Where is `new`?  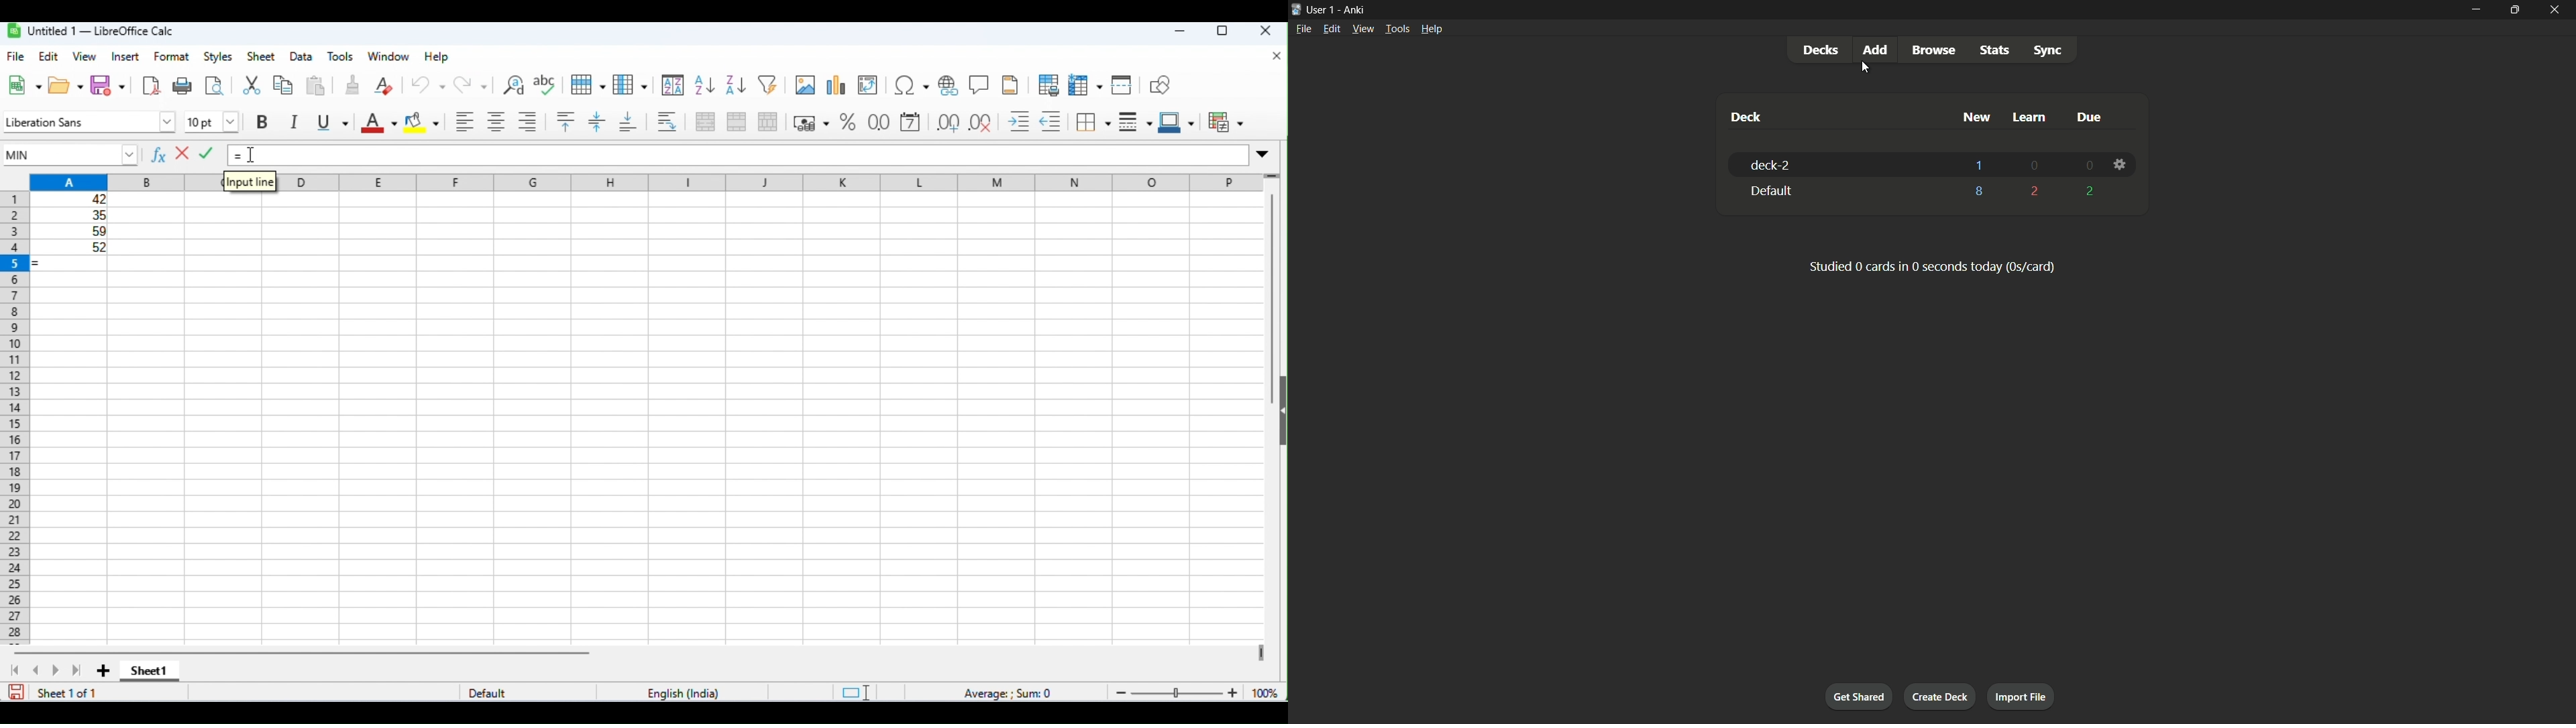 new is located at coordinates (24, 86).